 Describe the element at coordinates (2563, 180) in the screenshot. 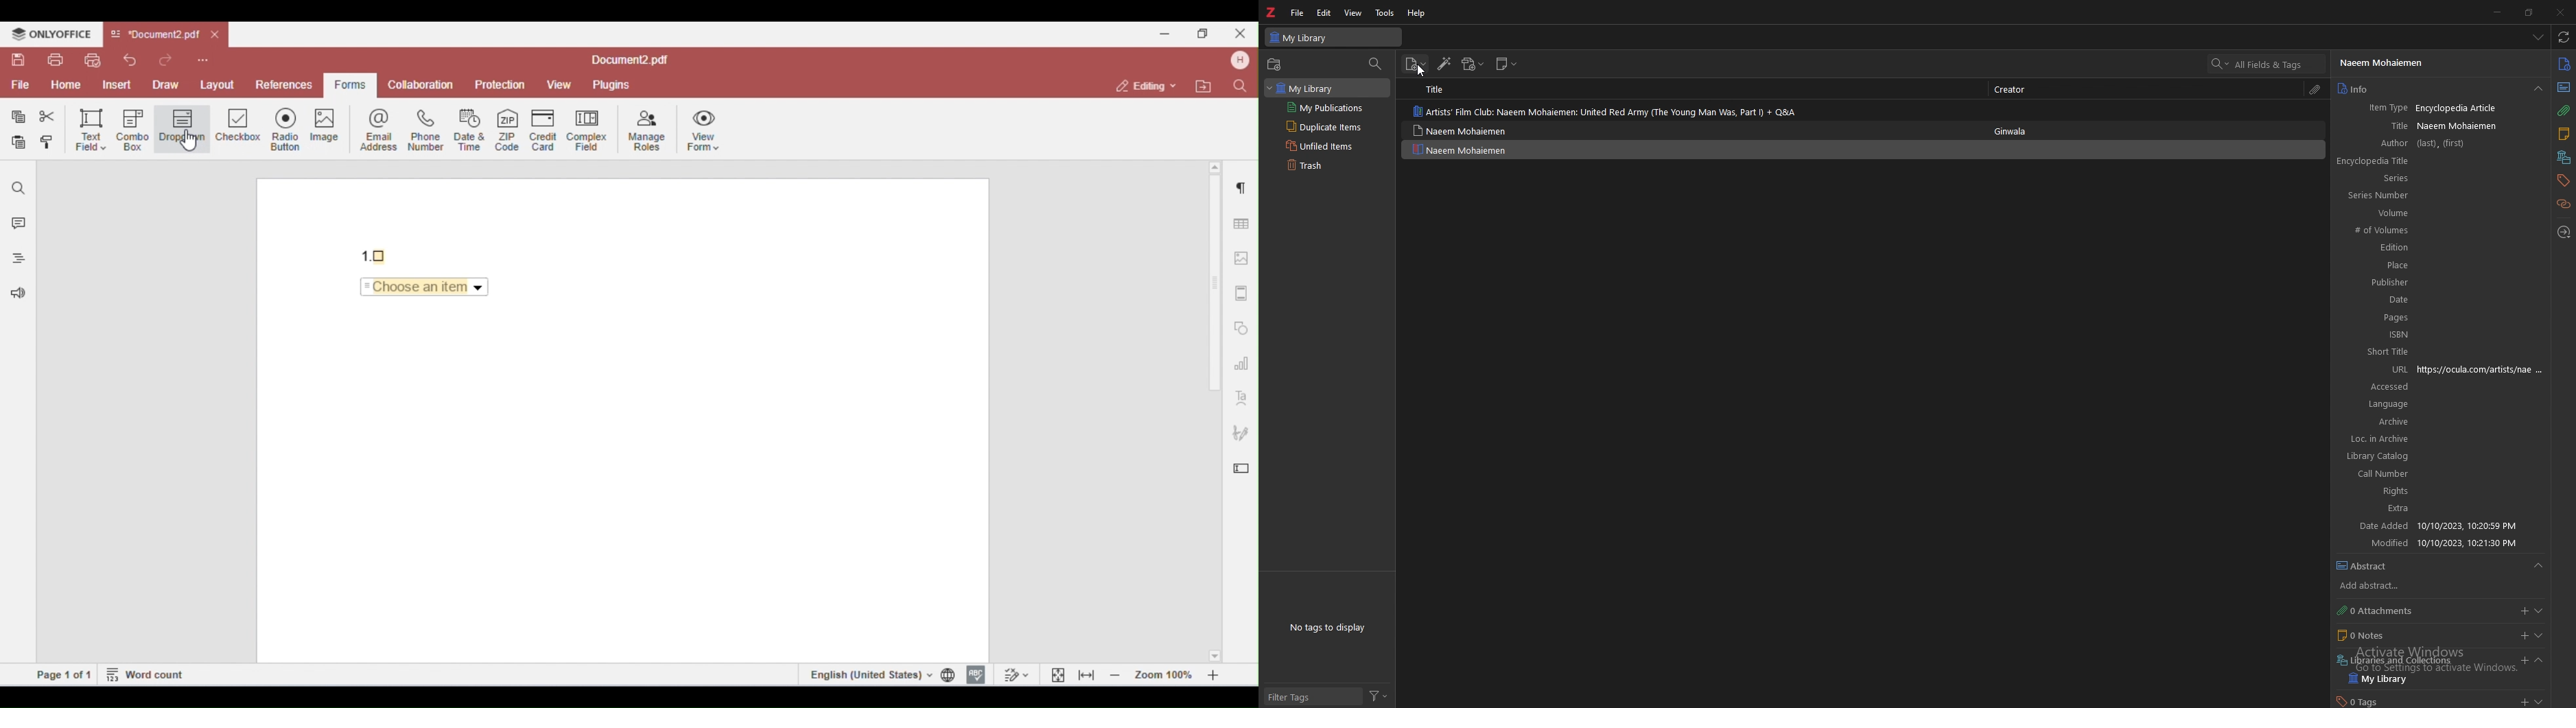

I see `tags` at that location.